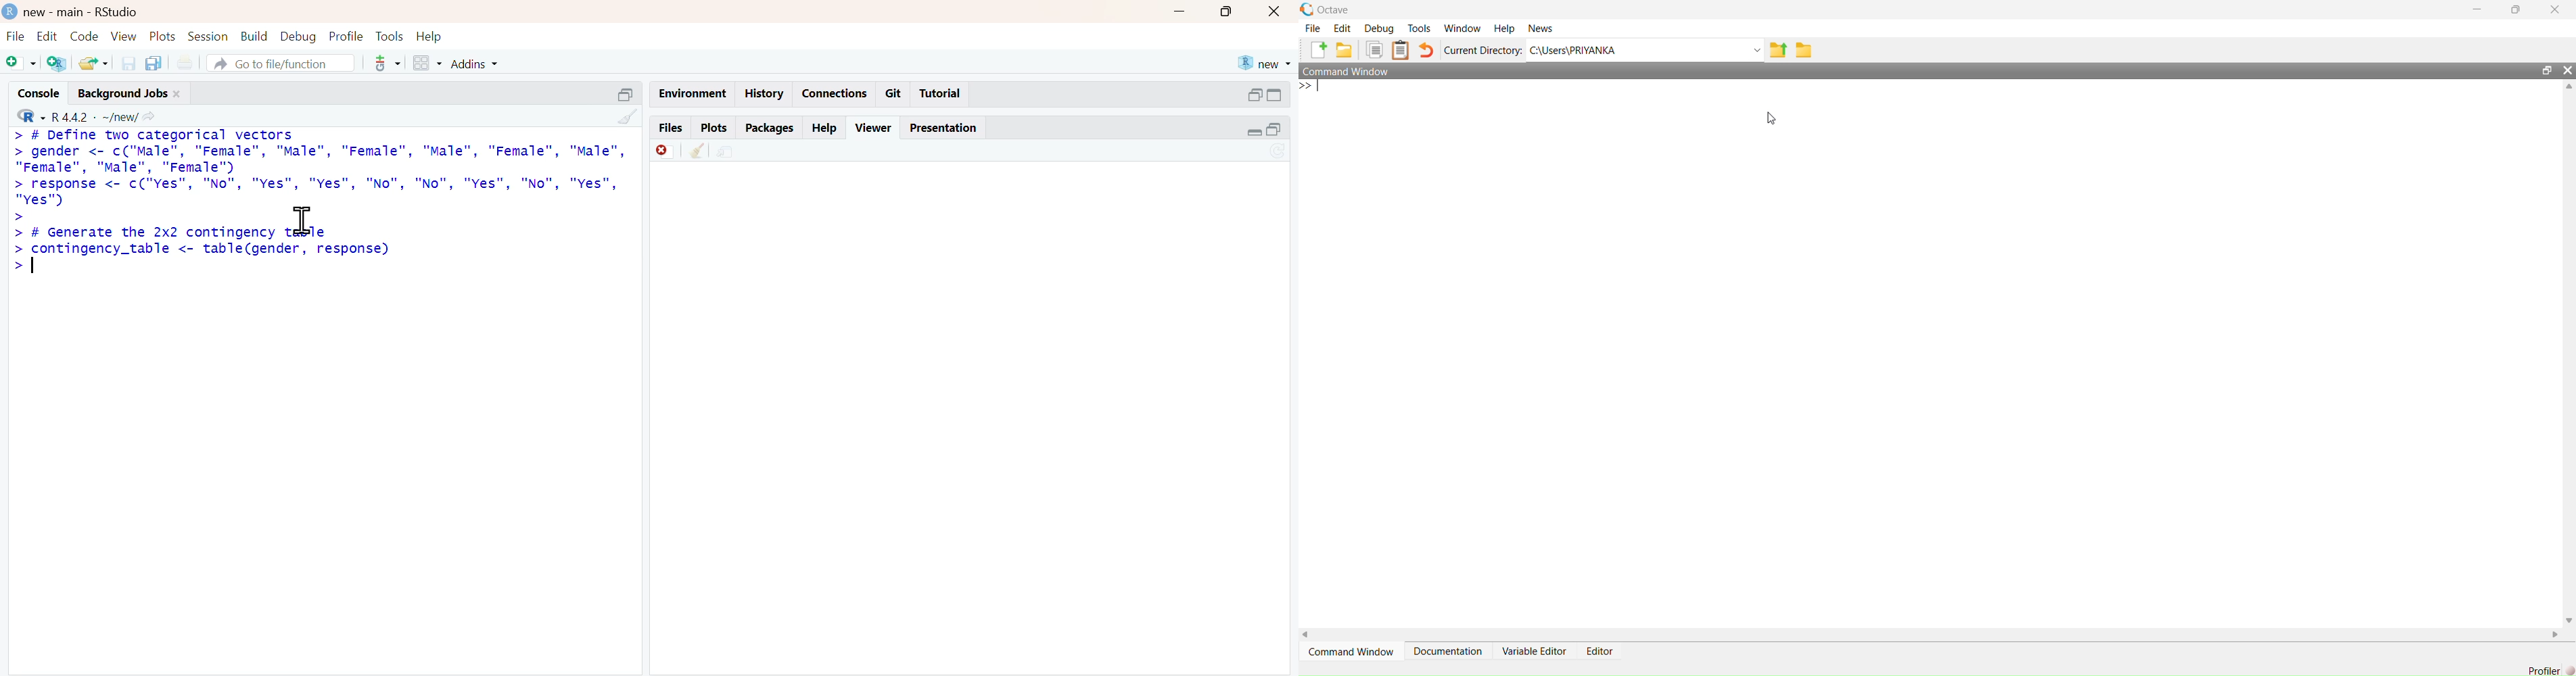 This screenshot has height=700, width=2576. I want to click on session, so click(209, 37).